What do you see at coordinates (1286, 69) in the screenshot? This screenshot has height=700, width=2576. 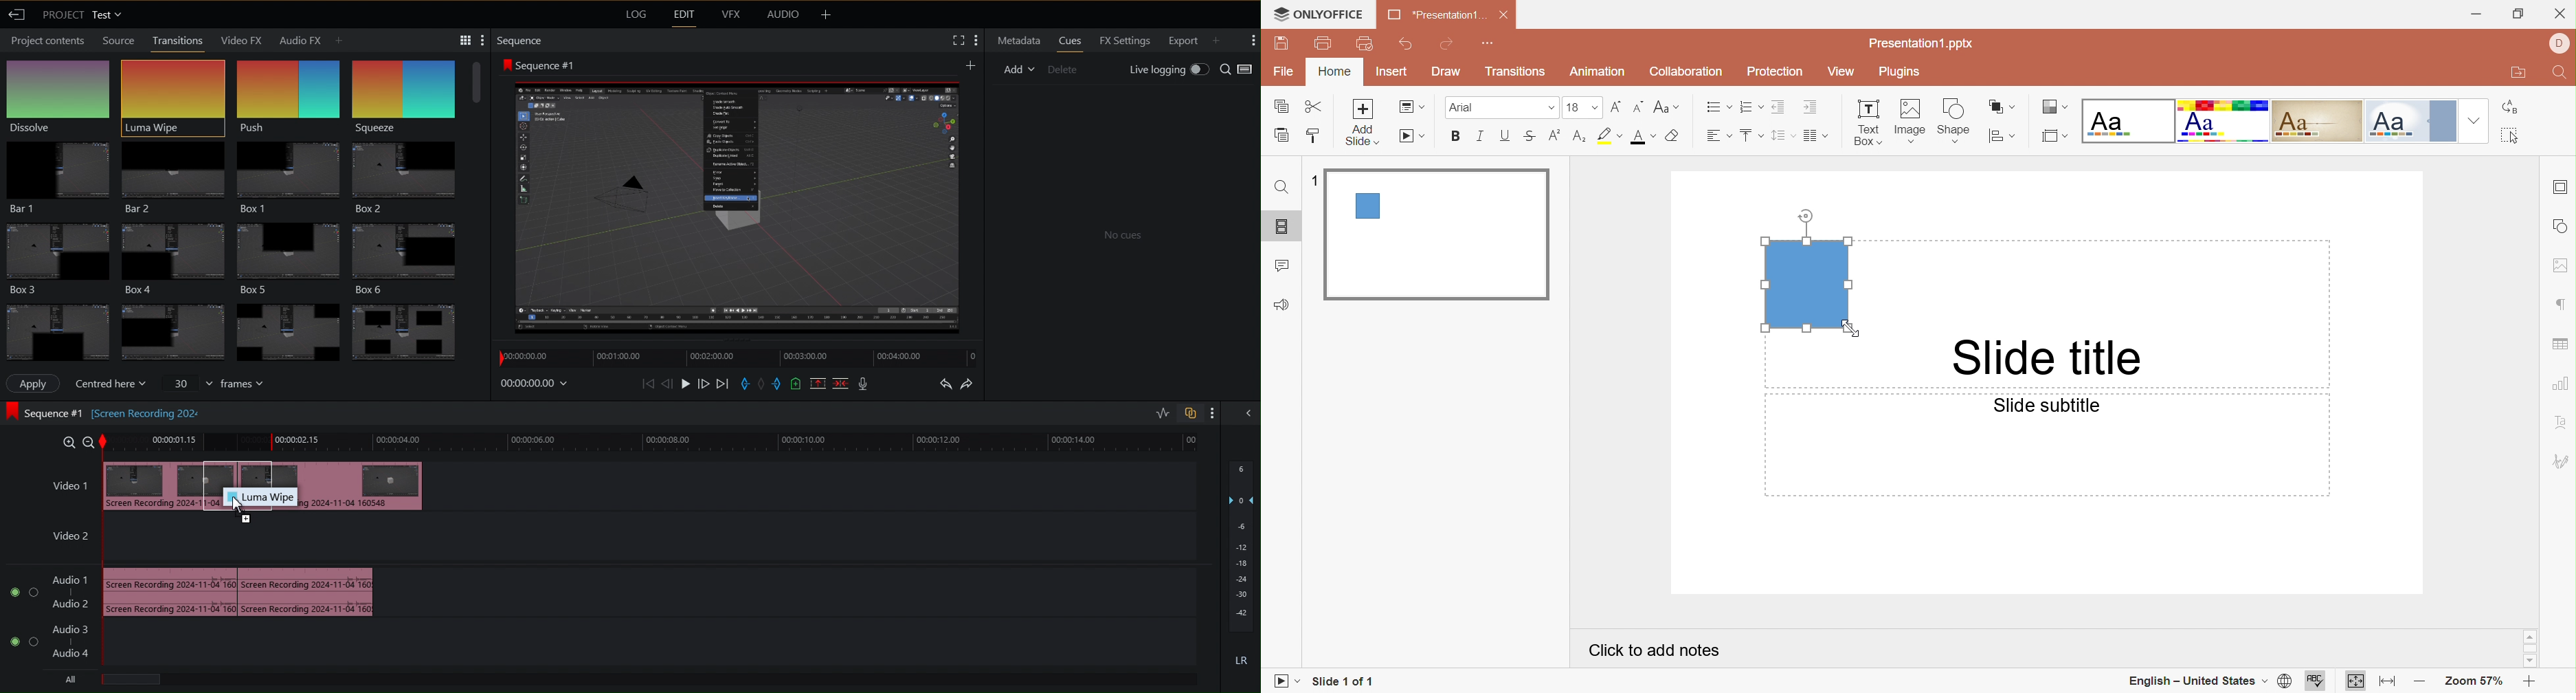 I see `File` at bounding box center [1286, 69].